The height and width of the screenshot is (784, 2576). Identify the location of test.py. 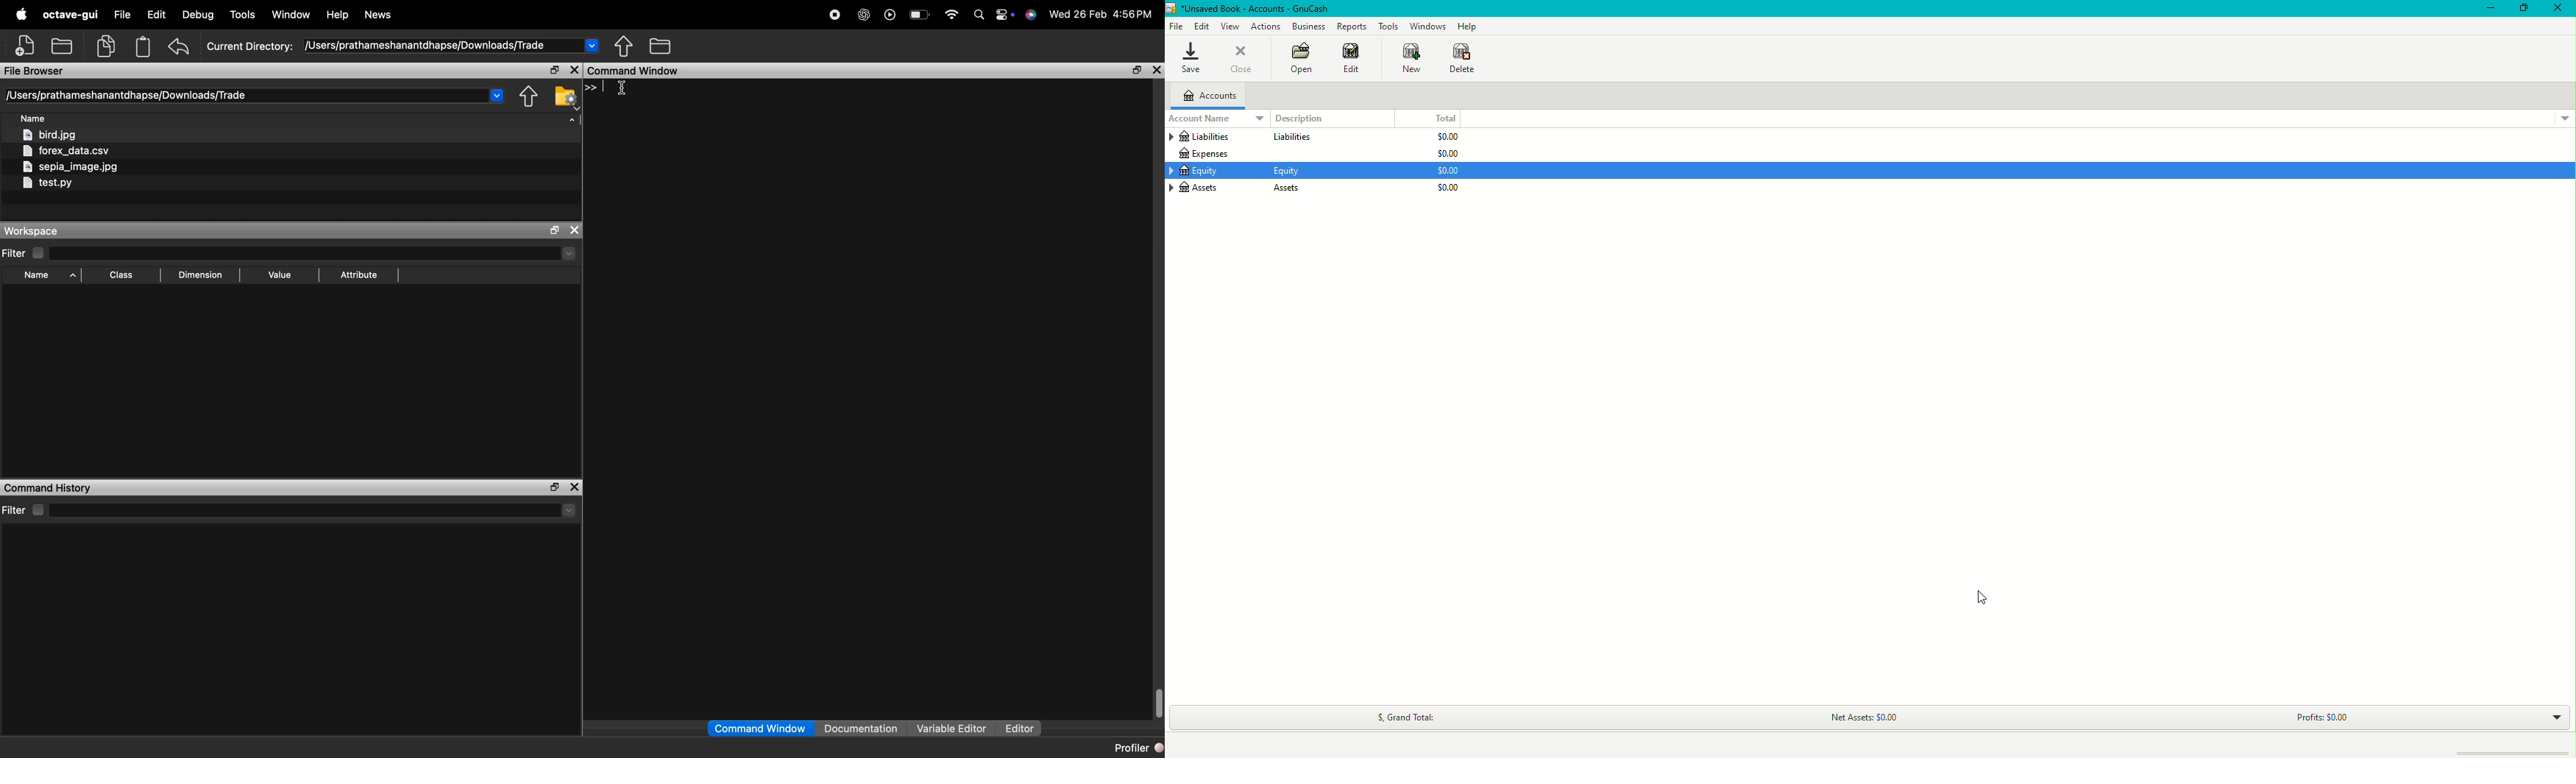
(48, 184).